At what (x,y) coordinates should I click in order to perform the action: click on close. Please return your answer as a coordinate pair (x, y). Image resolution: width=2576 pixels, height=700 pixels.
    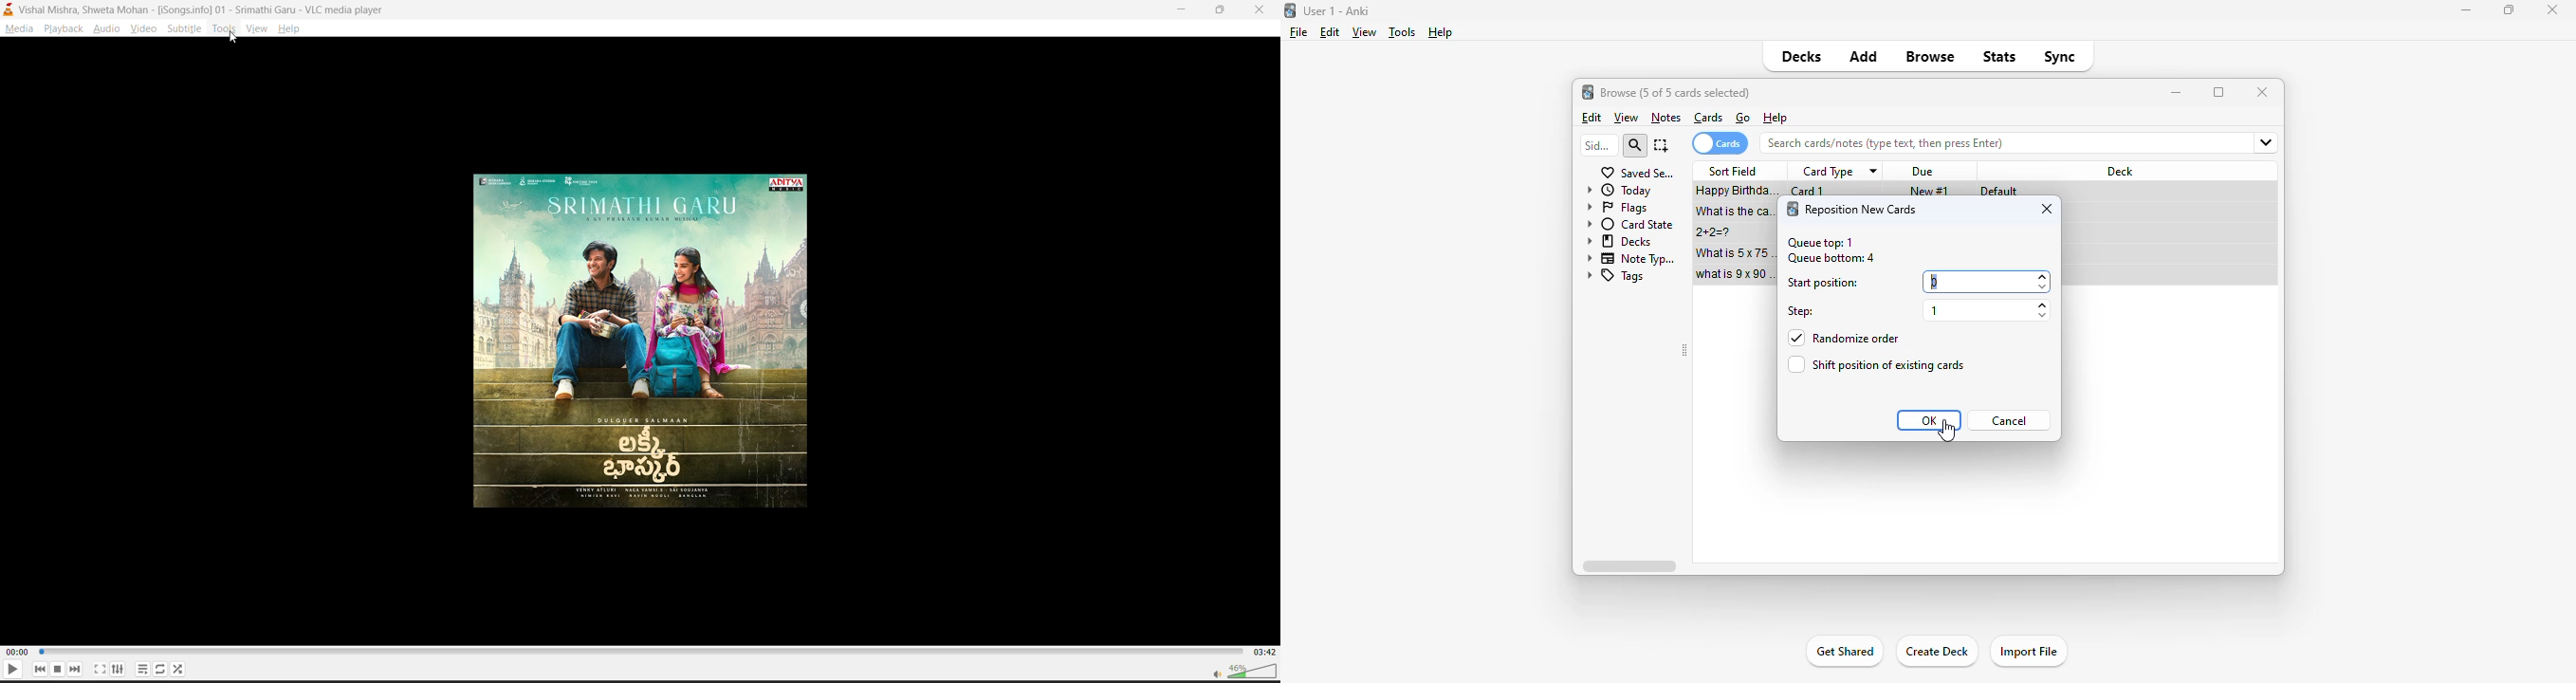
    Looking at the image, I should click on (2263, 91).